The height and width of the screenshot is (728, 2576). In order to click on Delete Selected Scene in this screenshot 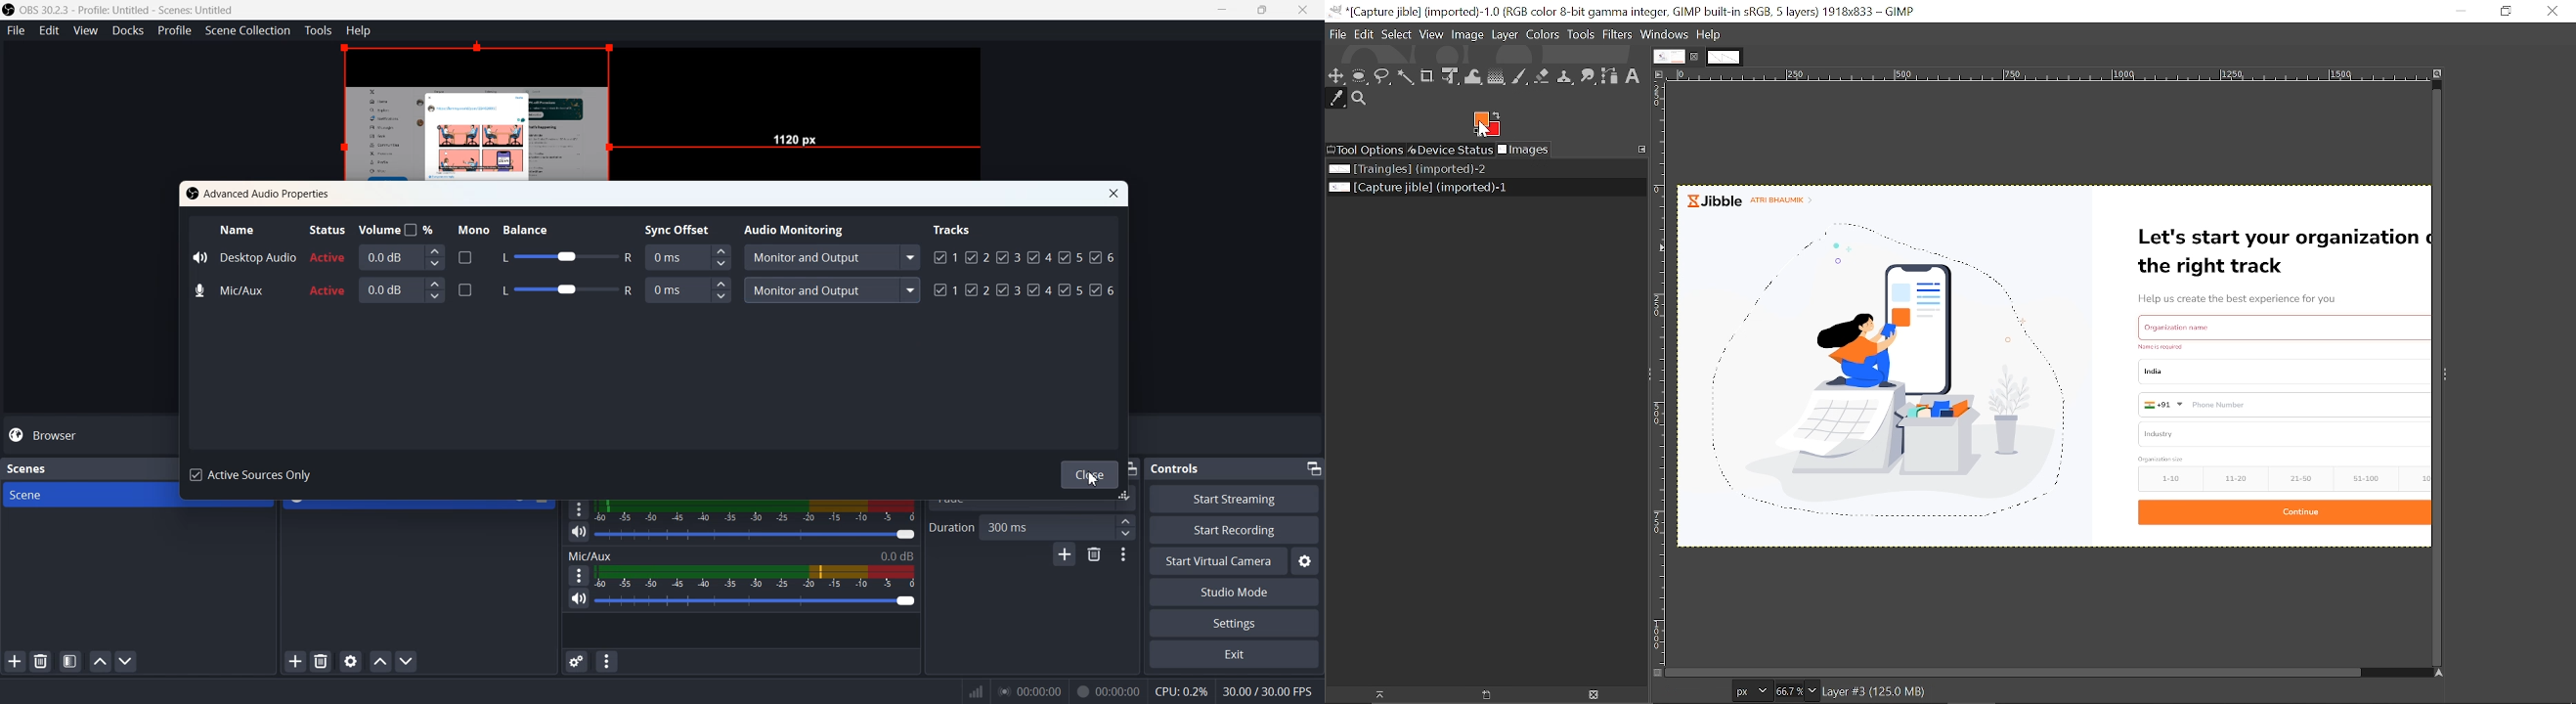, I will do `click(40, 662)`.